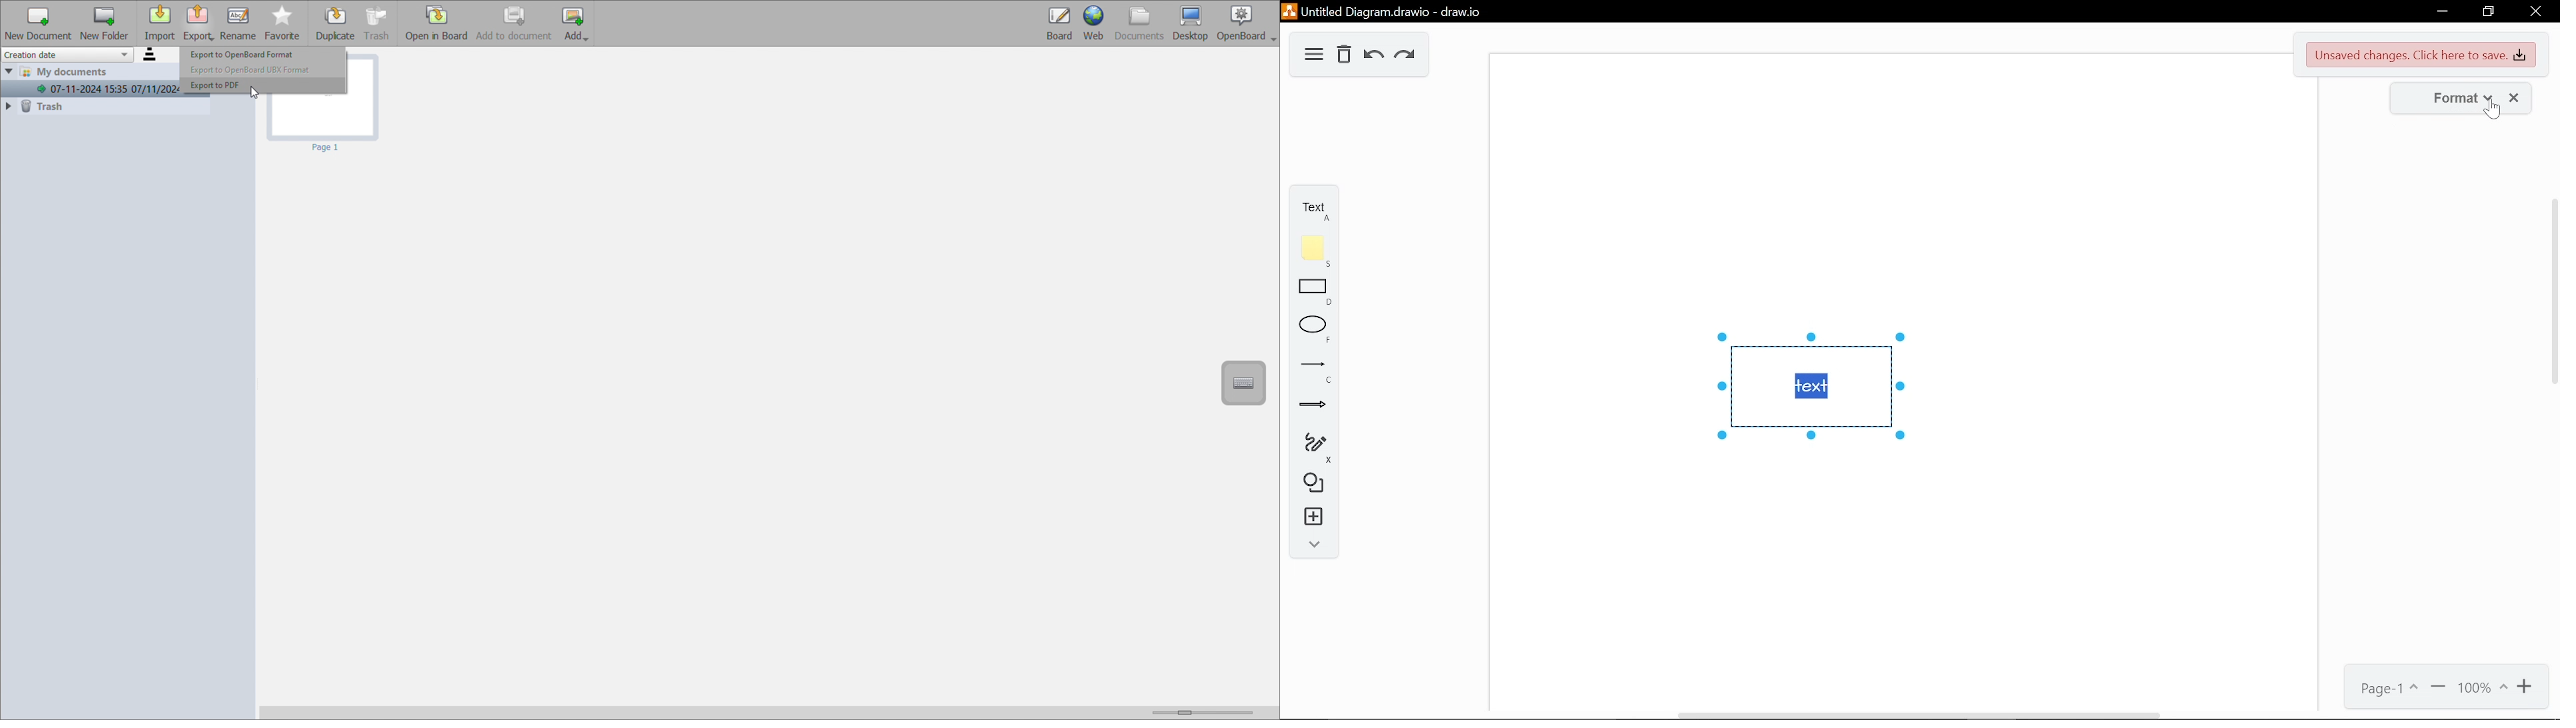 The width and height of the screenshot is (2576, 728). What do you see at coordinates (1308, 292) in the screenshot?
I see `rectangle` at bounding box center [1308, 292].